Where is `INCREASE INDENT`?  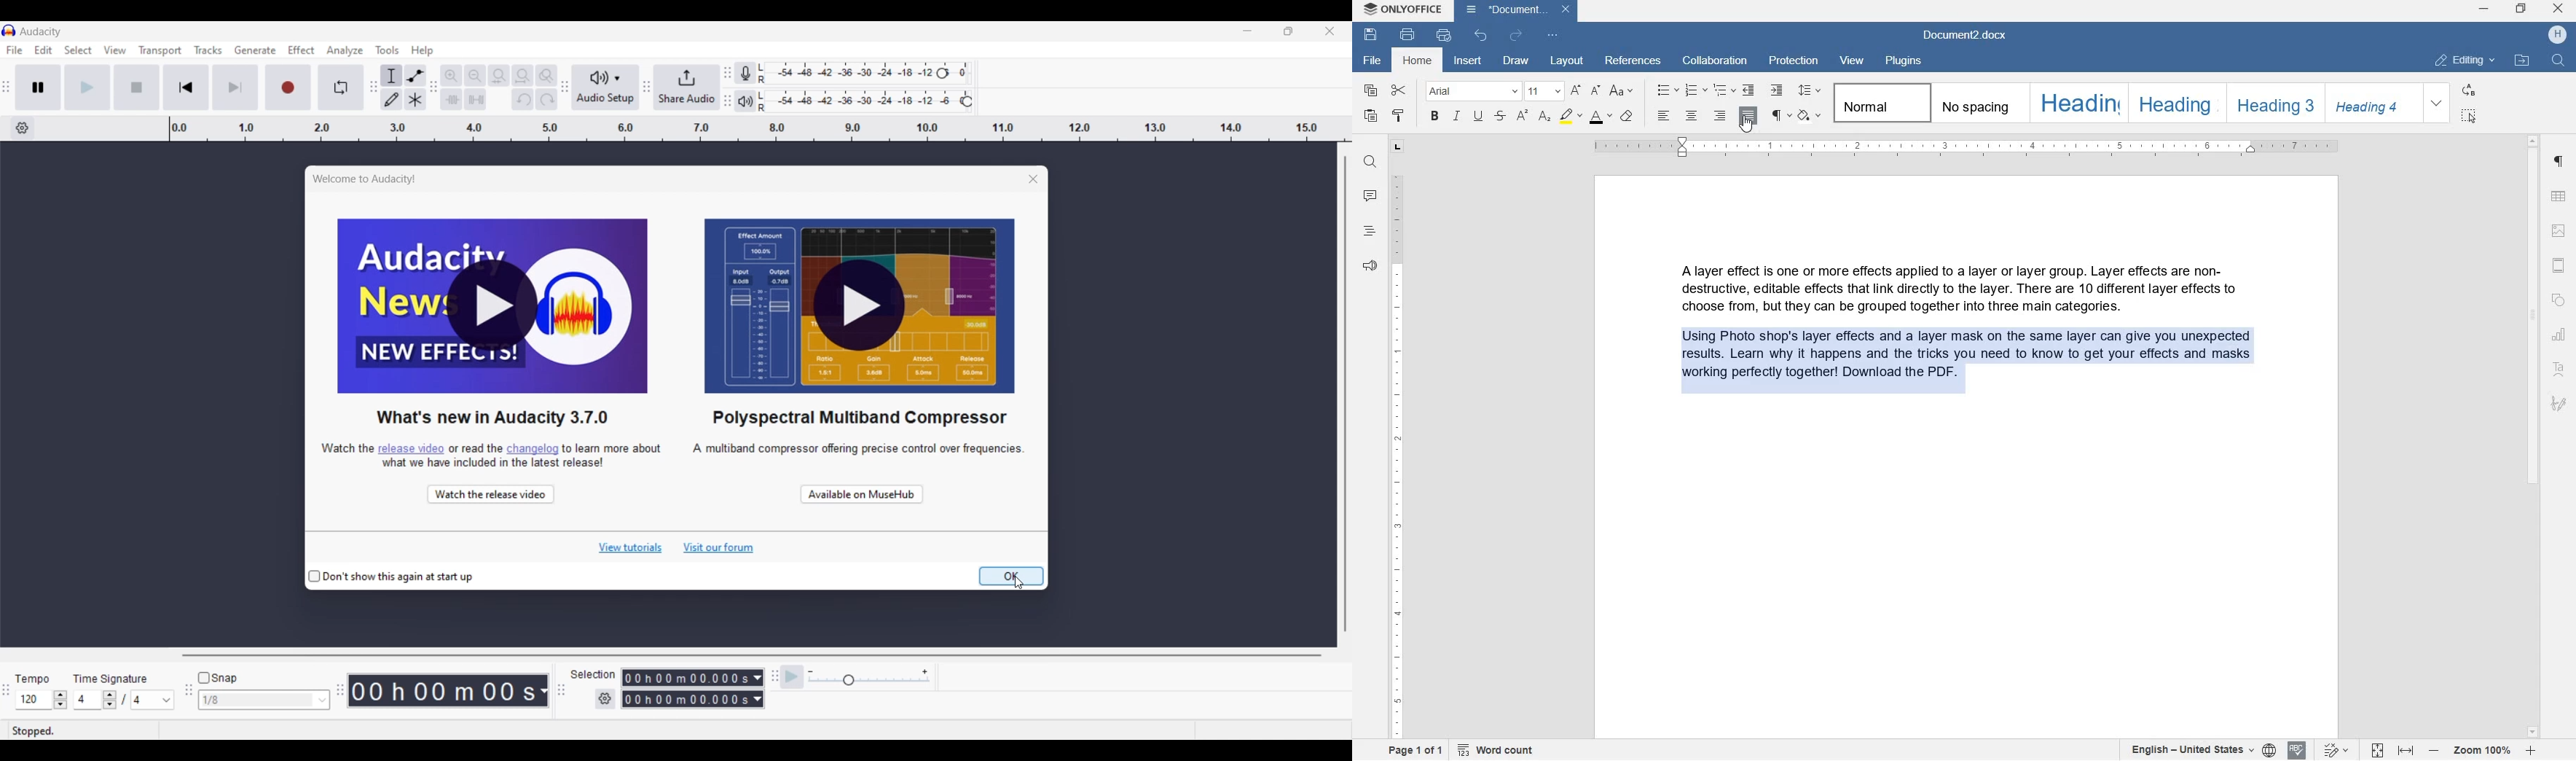 INCREASE INDENT is located at coordinates (1776, 91).